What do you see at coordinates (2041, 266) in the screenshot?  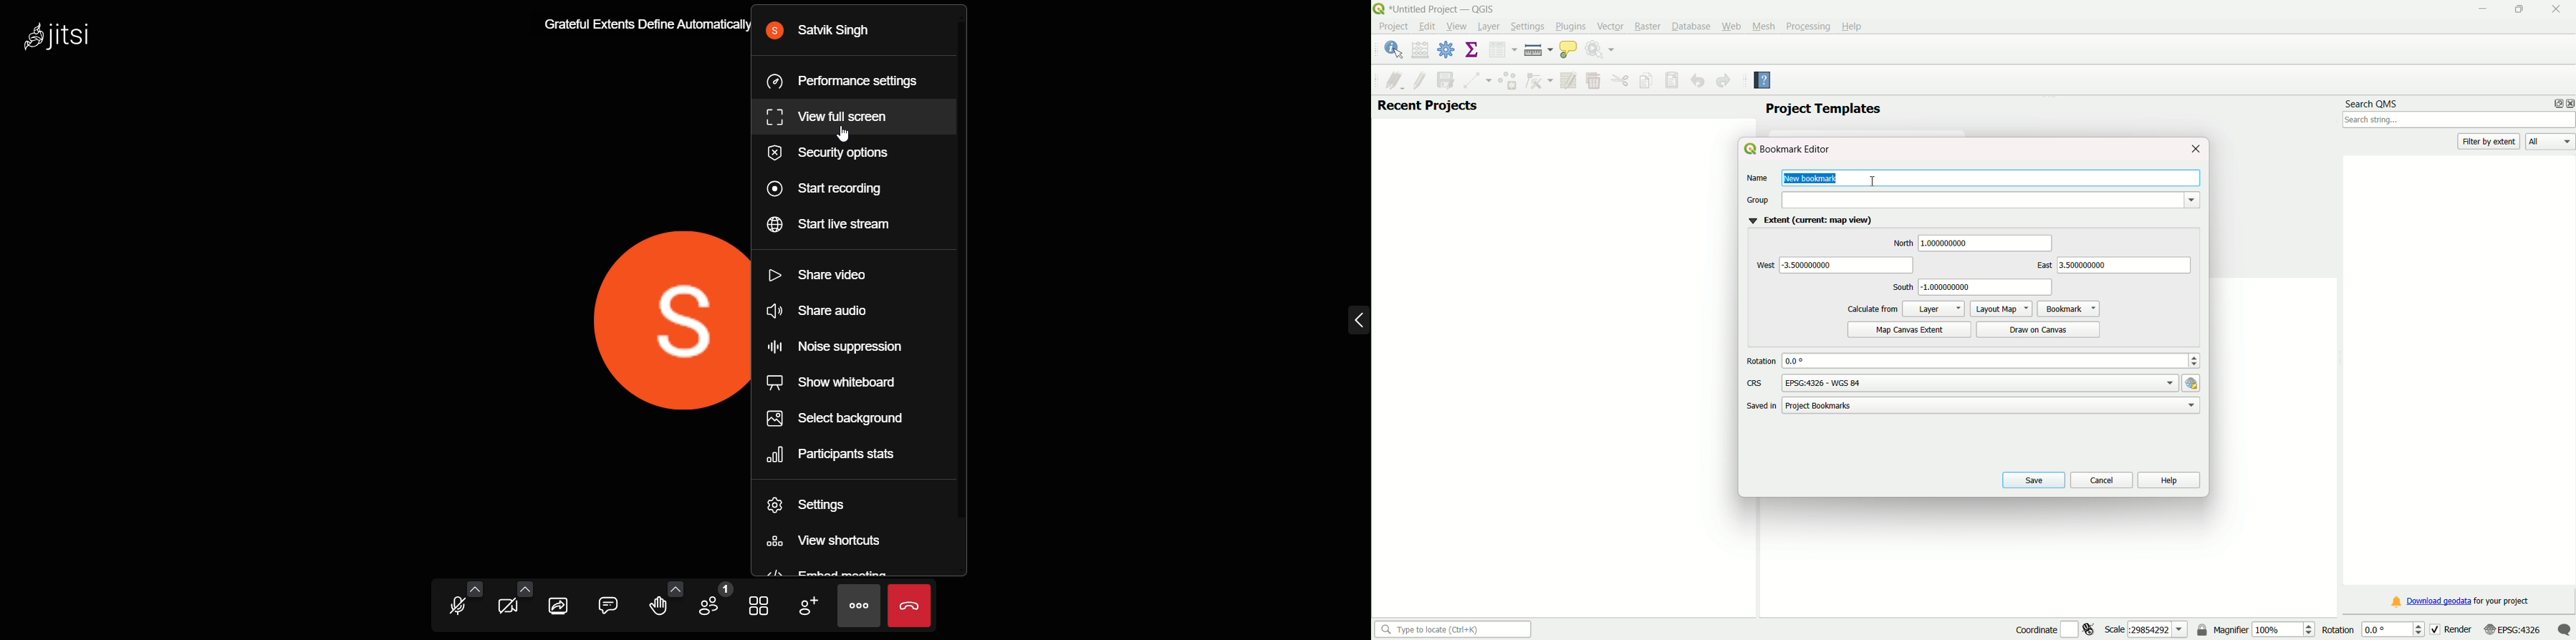 I see `east` at bounding box center [2041, 266].